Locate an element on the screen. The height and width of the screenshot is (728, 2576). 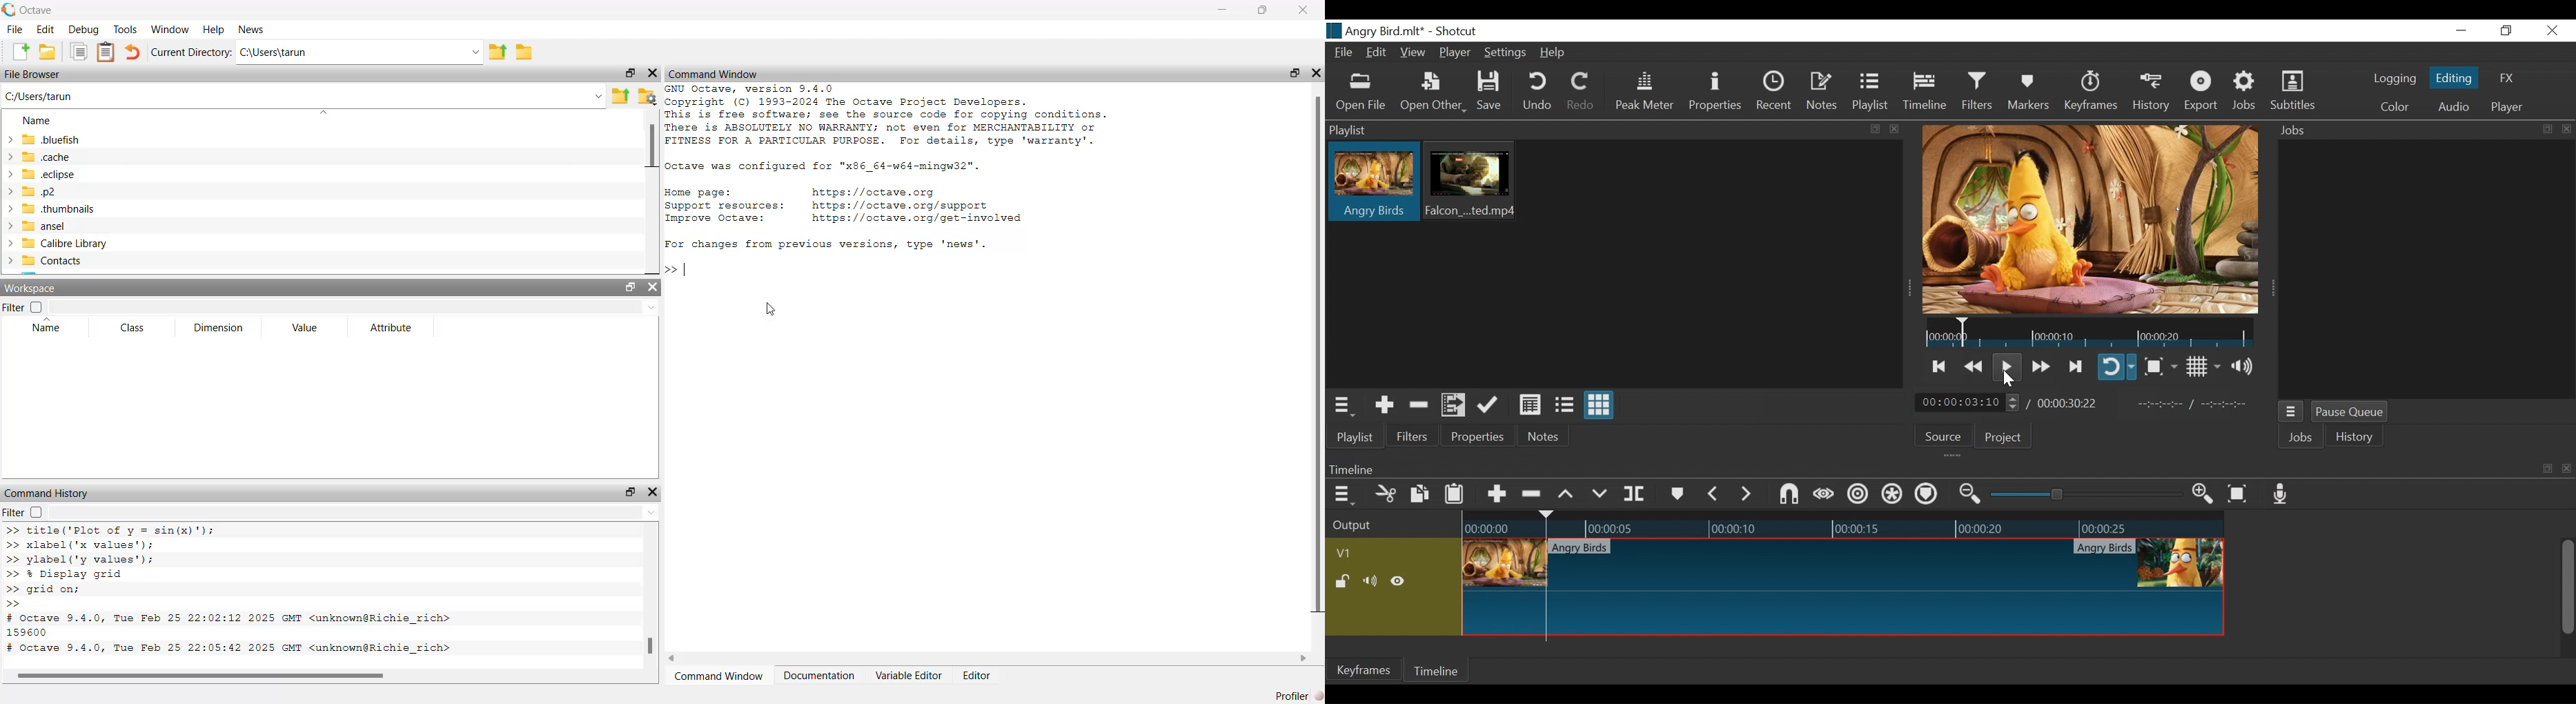
GNU Octave, version 9.4.0 is located at coordinates (751, 88).